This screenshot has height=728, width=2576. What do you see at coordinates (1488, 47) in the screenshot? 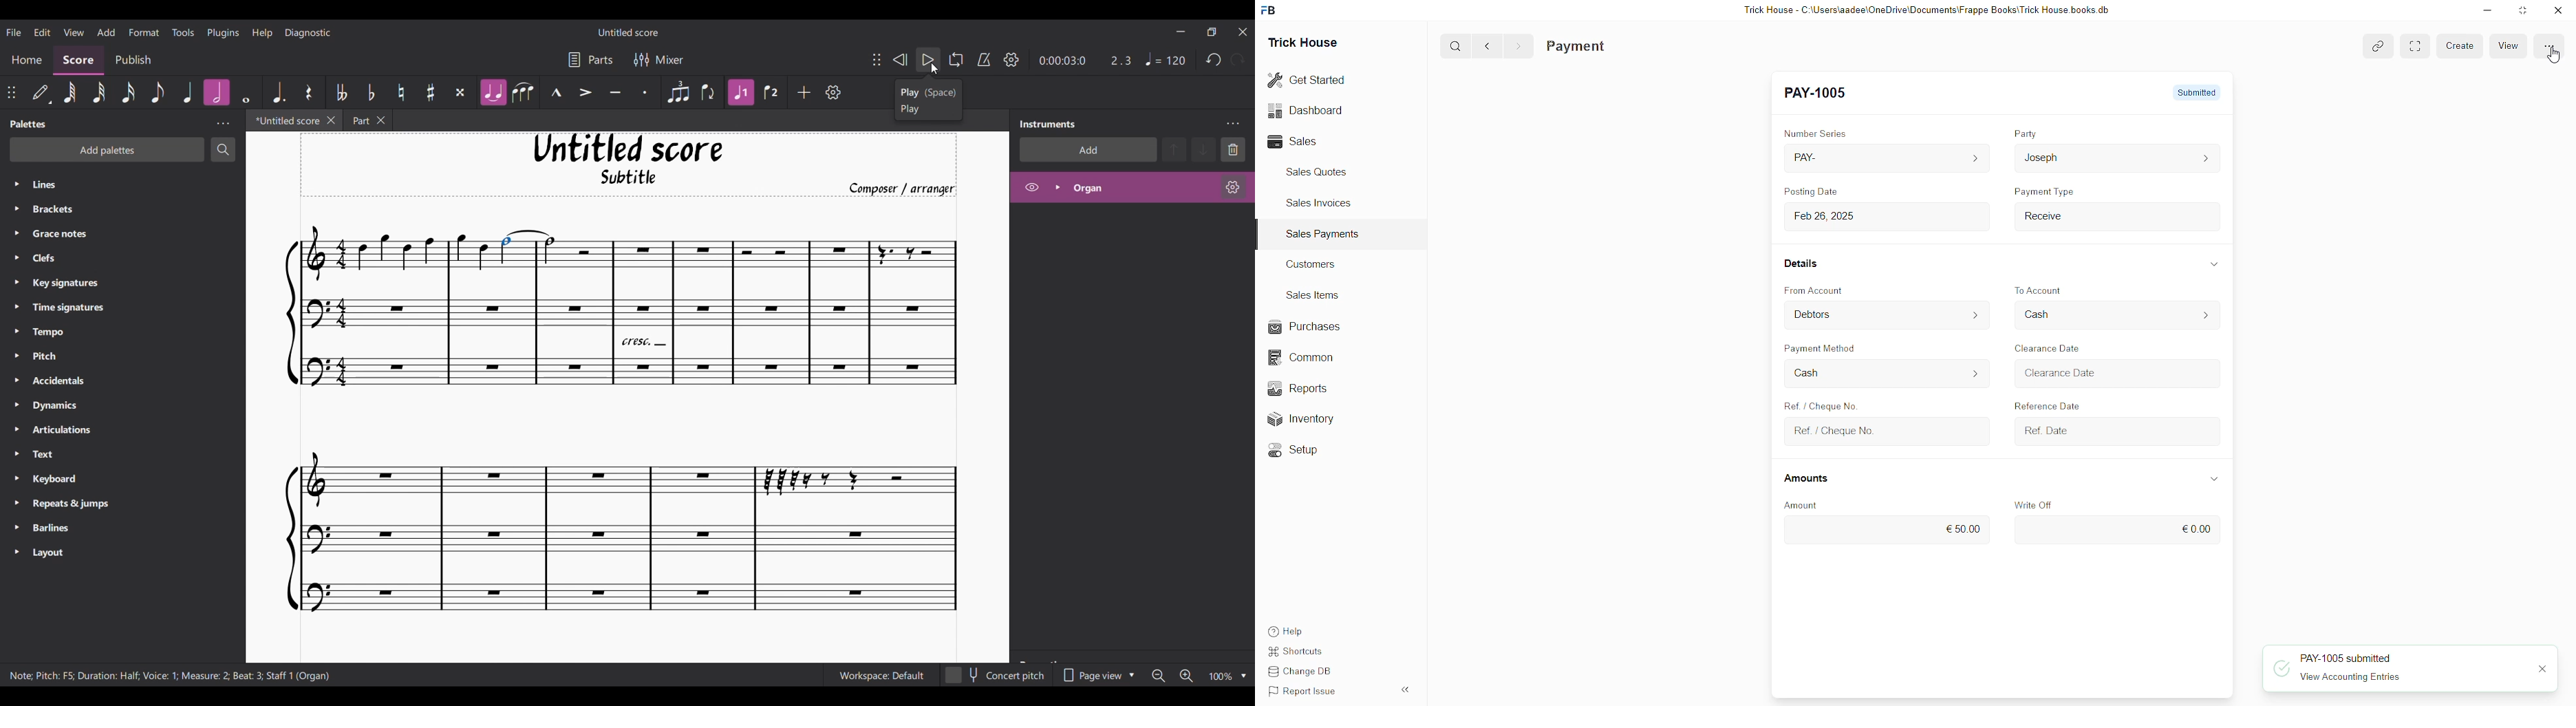
I see `Back` at bounding box center [1488, 47].